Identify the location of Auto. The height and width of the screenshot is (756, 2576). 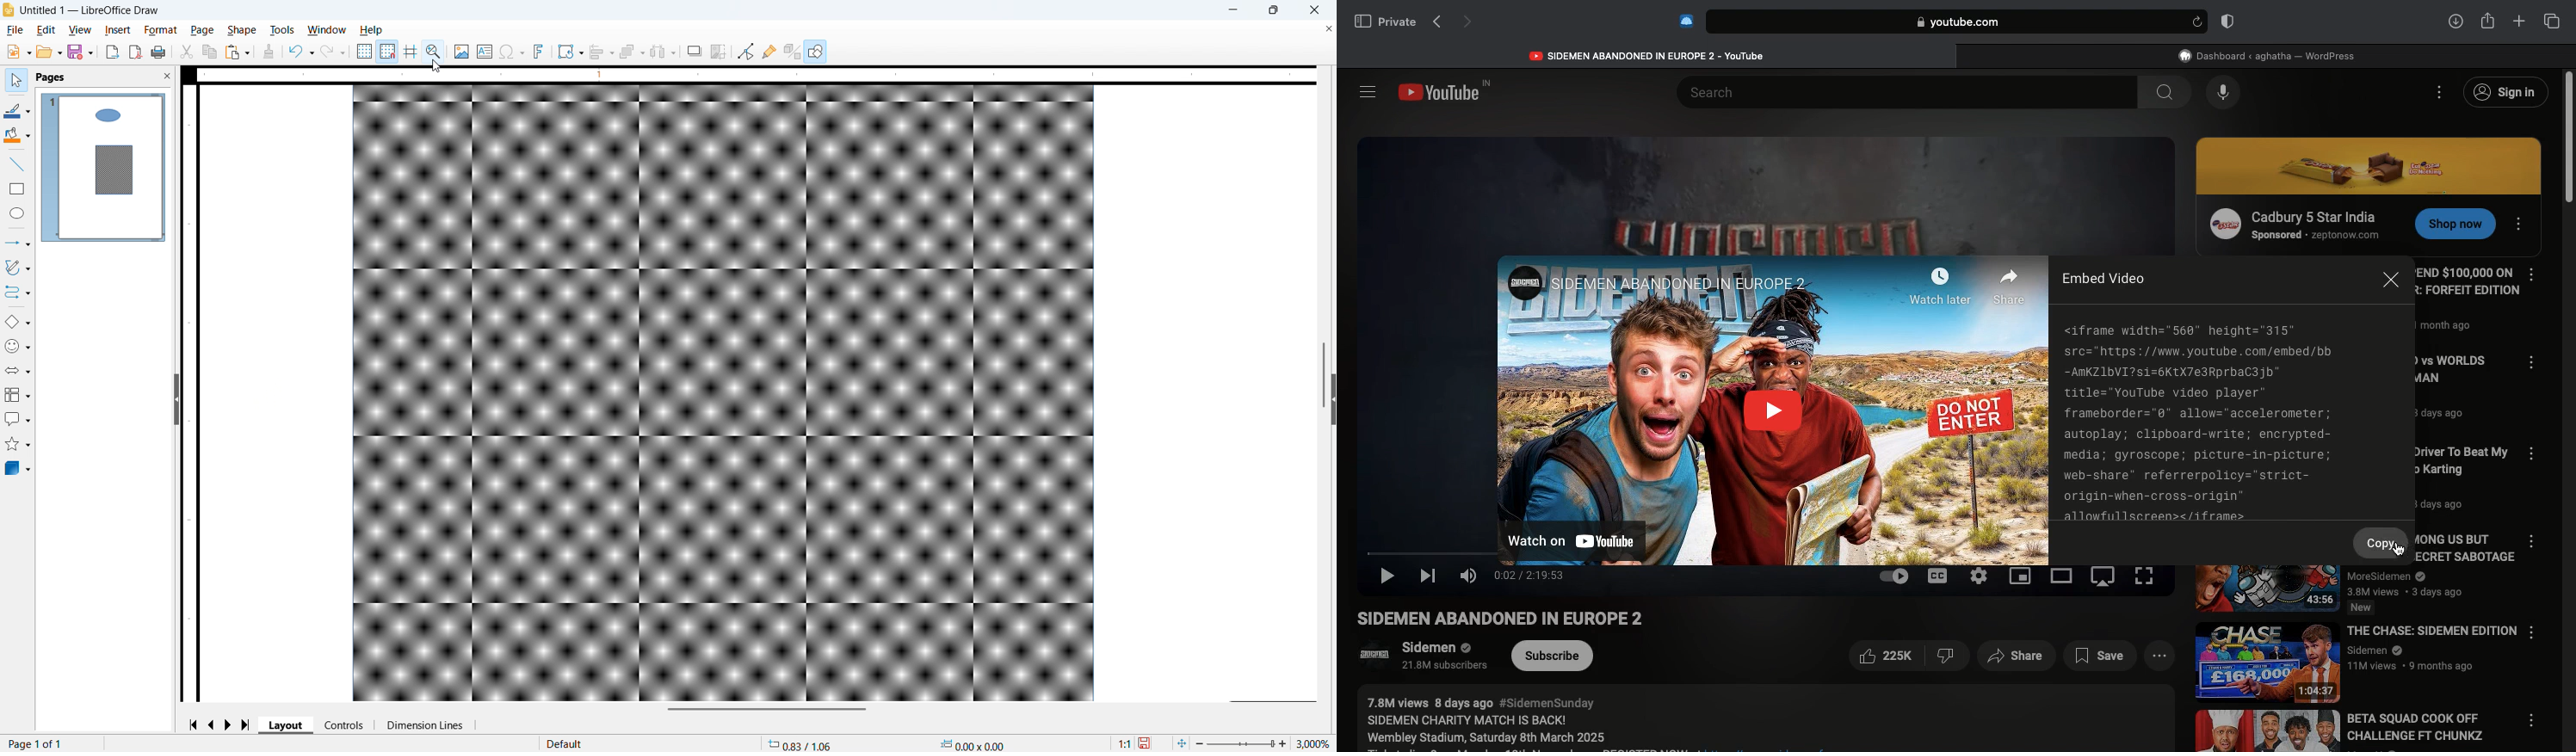
(1893, 576).